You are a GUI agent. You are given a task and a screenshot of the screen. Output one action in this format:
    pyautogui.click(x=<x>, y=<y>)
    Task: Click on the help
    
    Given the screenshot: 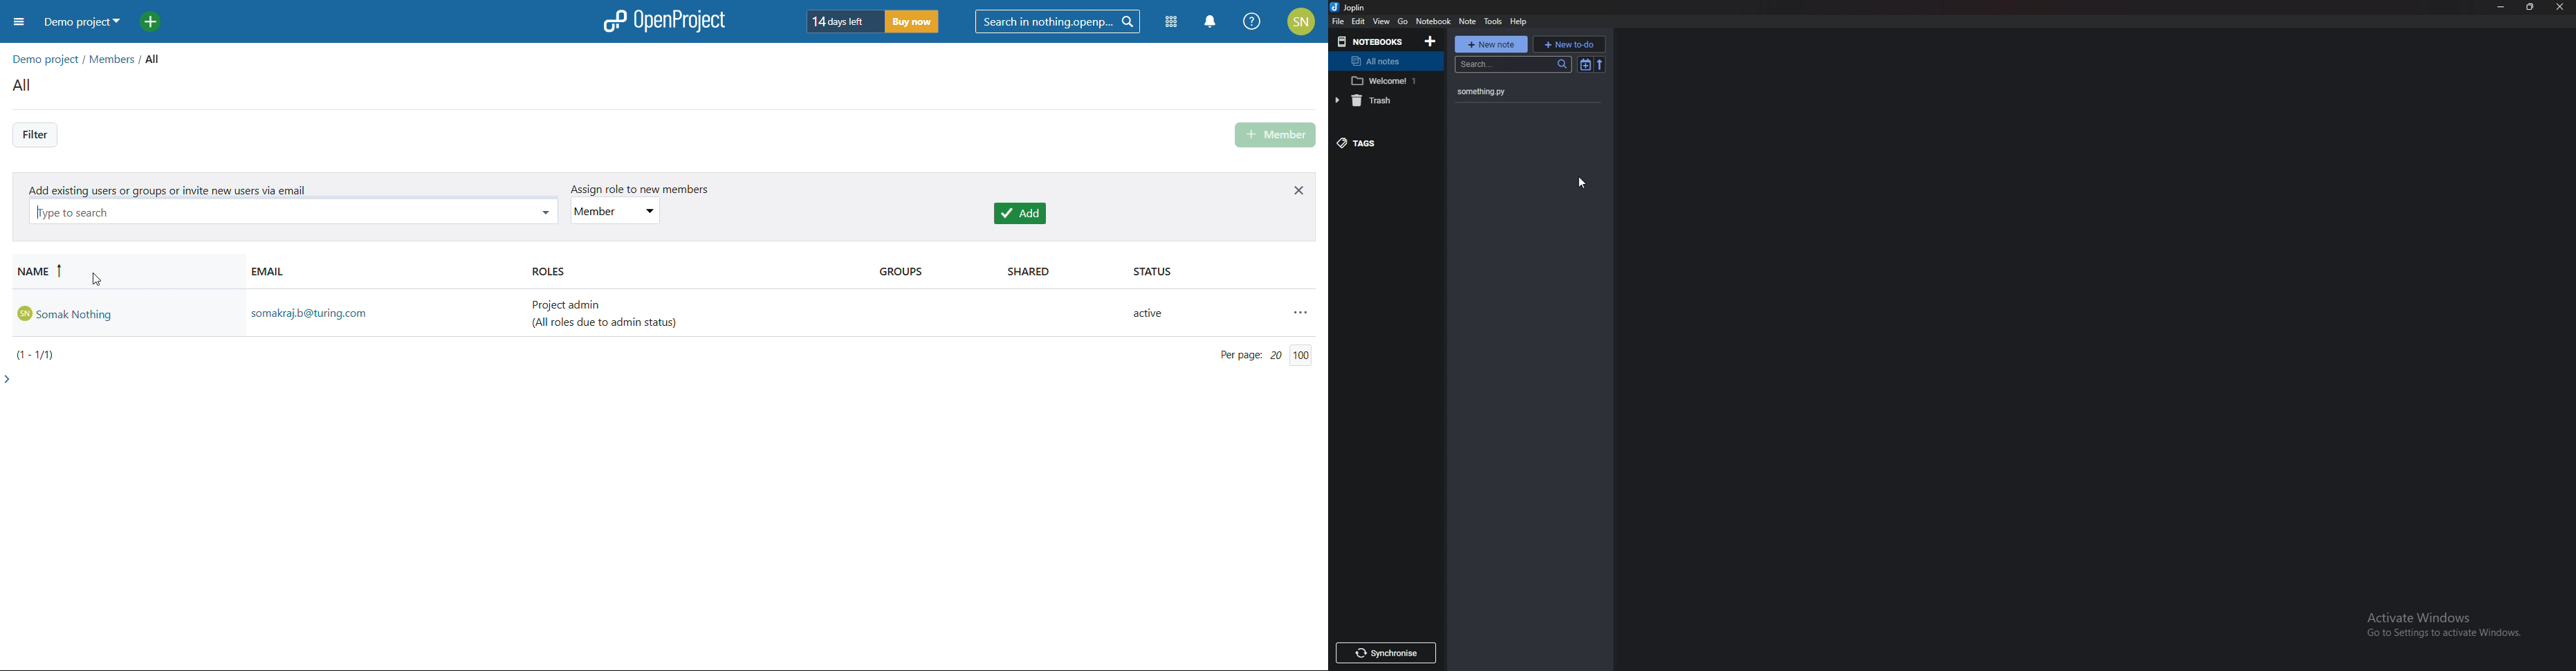 What is the action you would take?
    pyautogui.click(x=1523, y=21)
    